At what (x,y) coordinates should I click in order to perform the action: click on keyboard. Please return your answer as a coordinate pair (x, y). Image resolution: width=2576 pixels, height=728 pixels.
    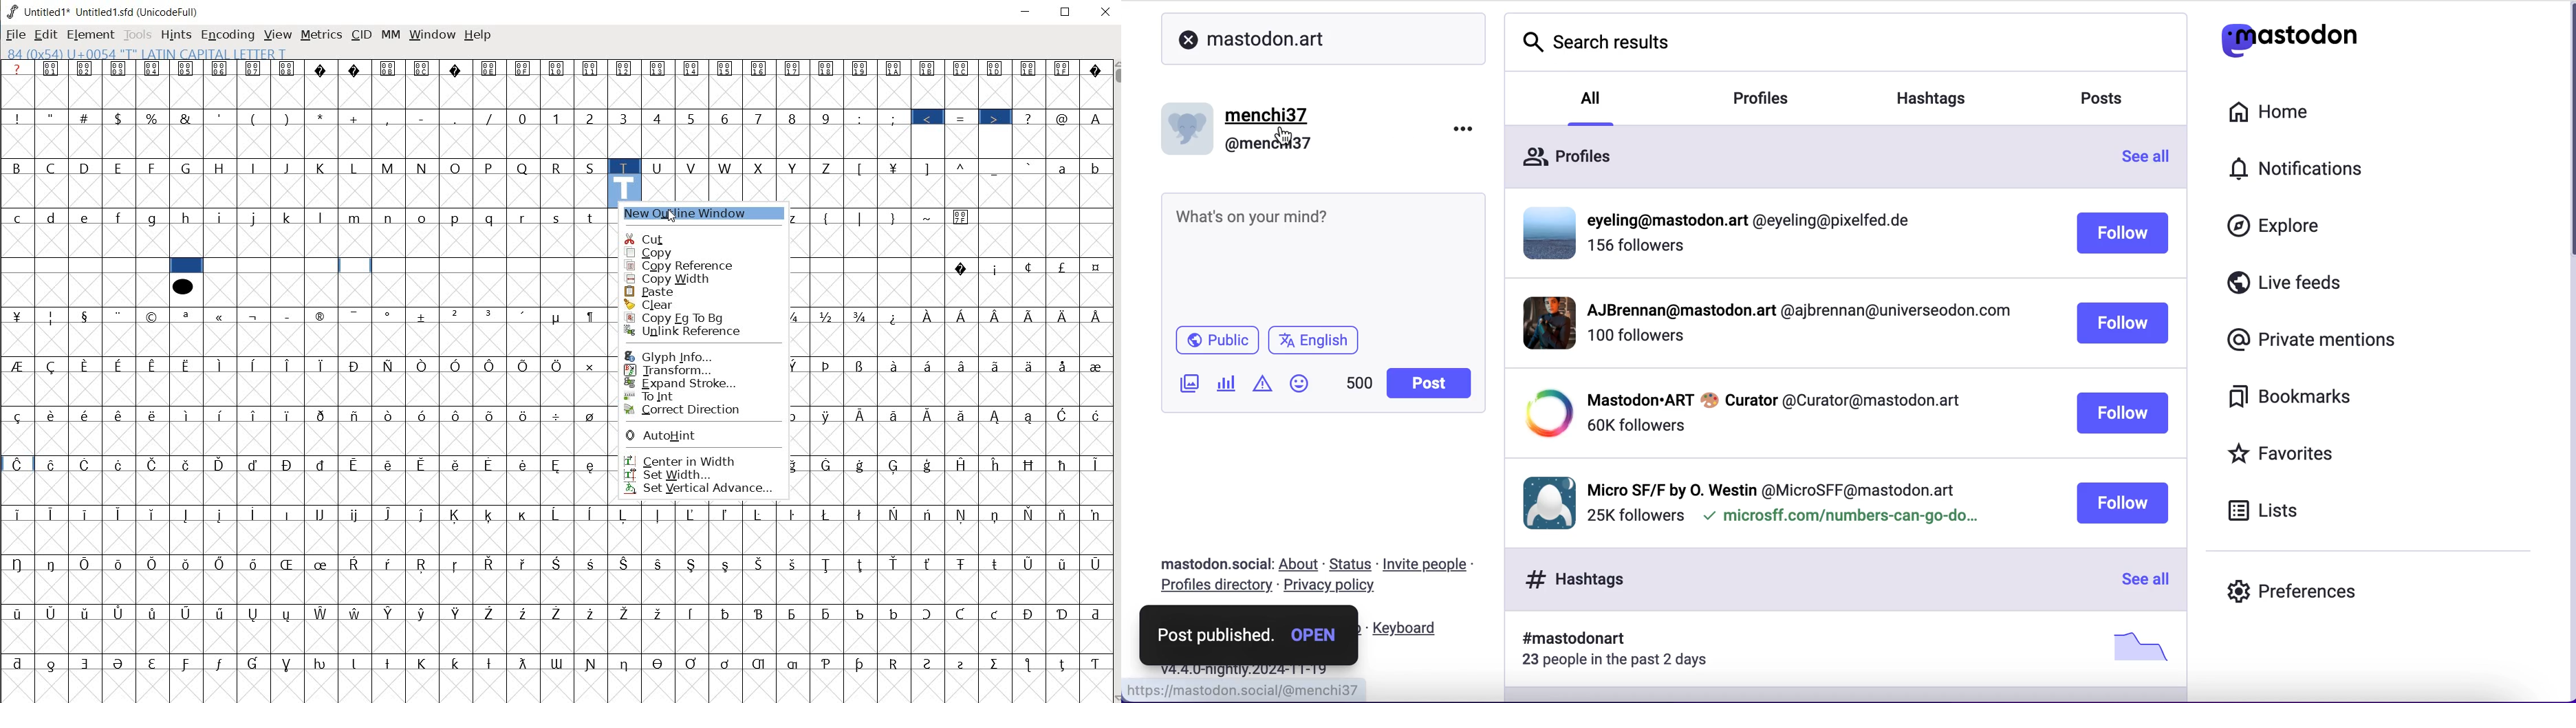
    Looking at the image, I should click on (1408, 629).